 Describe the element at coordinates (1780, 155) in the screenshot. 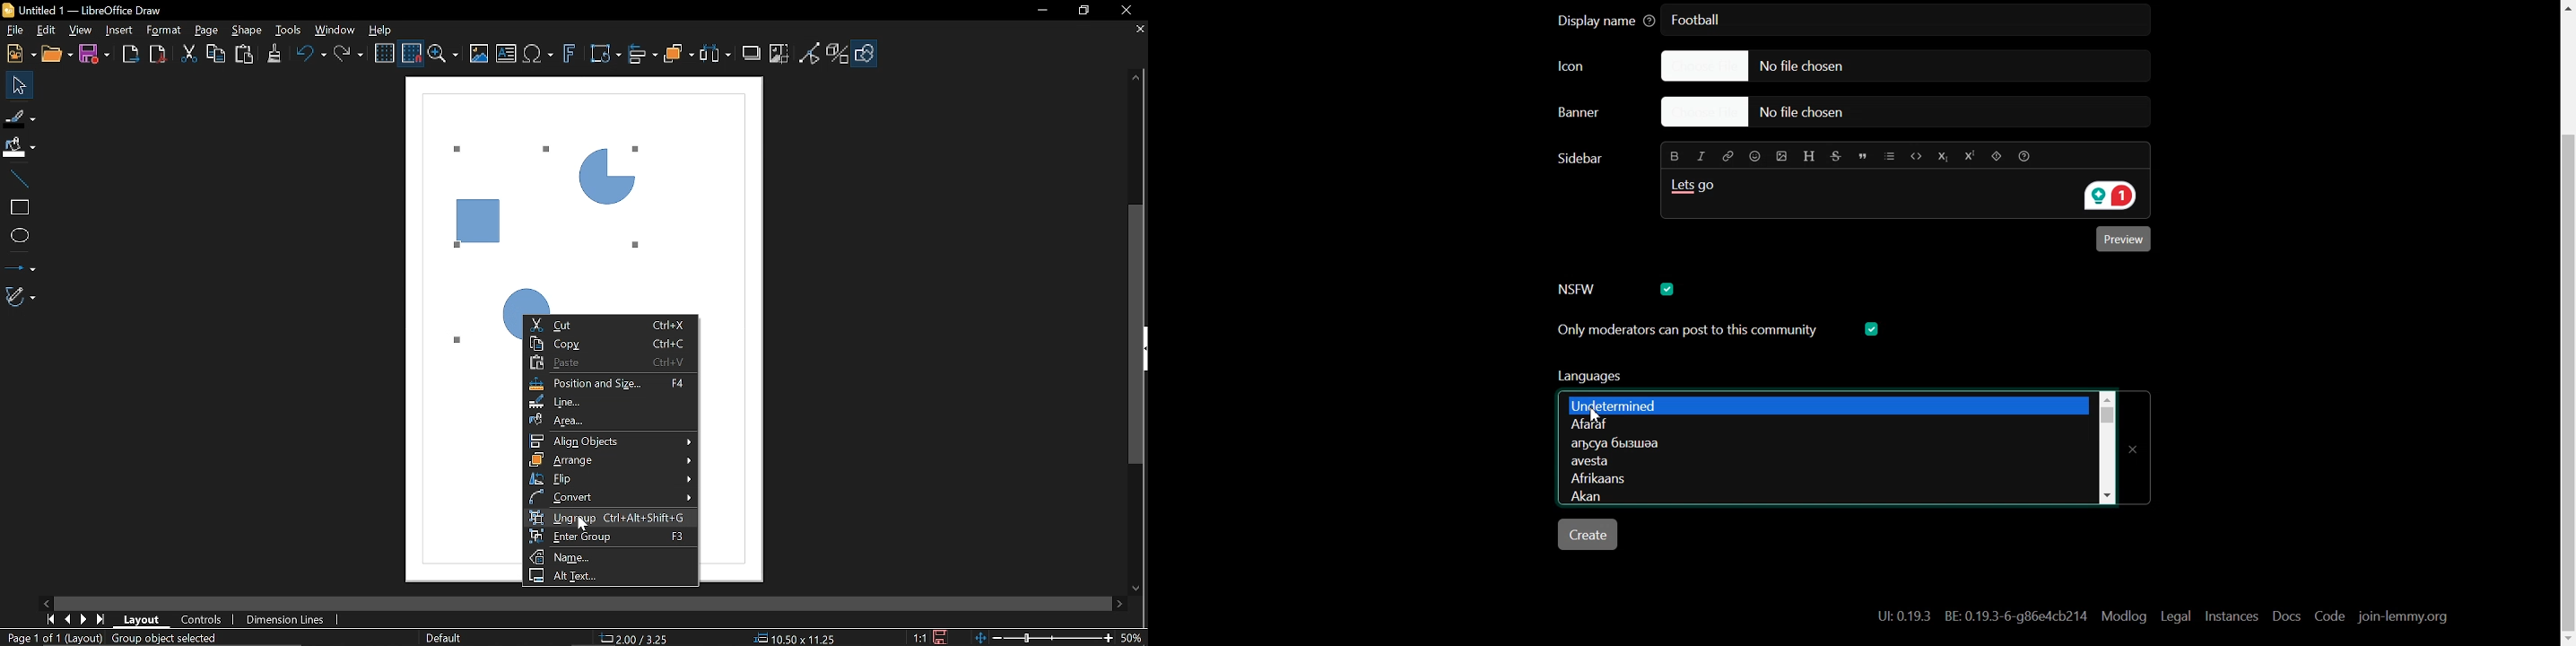

I see `Insert Picture` at that location.